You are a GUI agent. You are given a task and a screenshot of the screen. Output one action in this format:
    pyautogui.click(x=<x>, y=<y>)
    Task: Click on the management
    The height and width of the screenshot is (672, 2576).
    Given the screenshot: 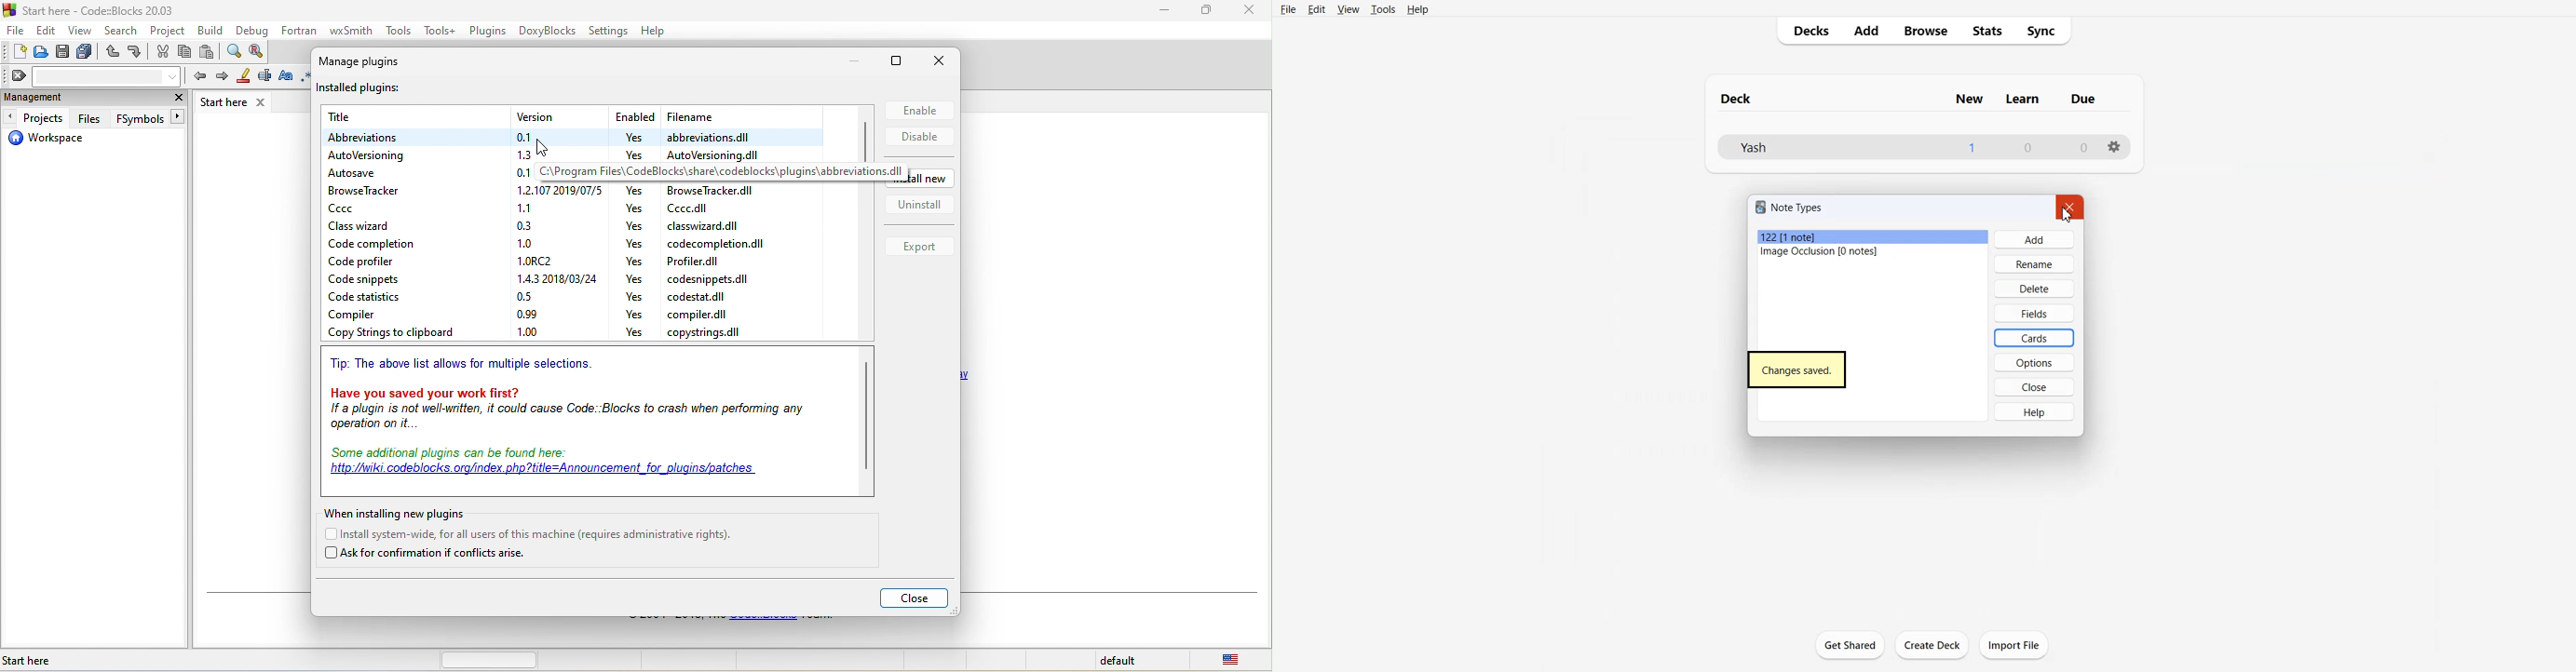 What is the action you would take?
    pyautogui.click(x=79, y=98)
    